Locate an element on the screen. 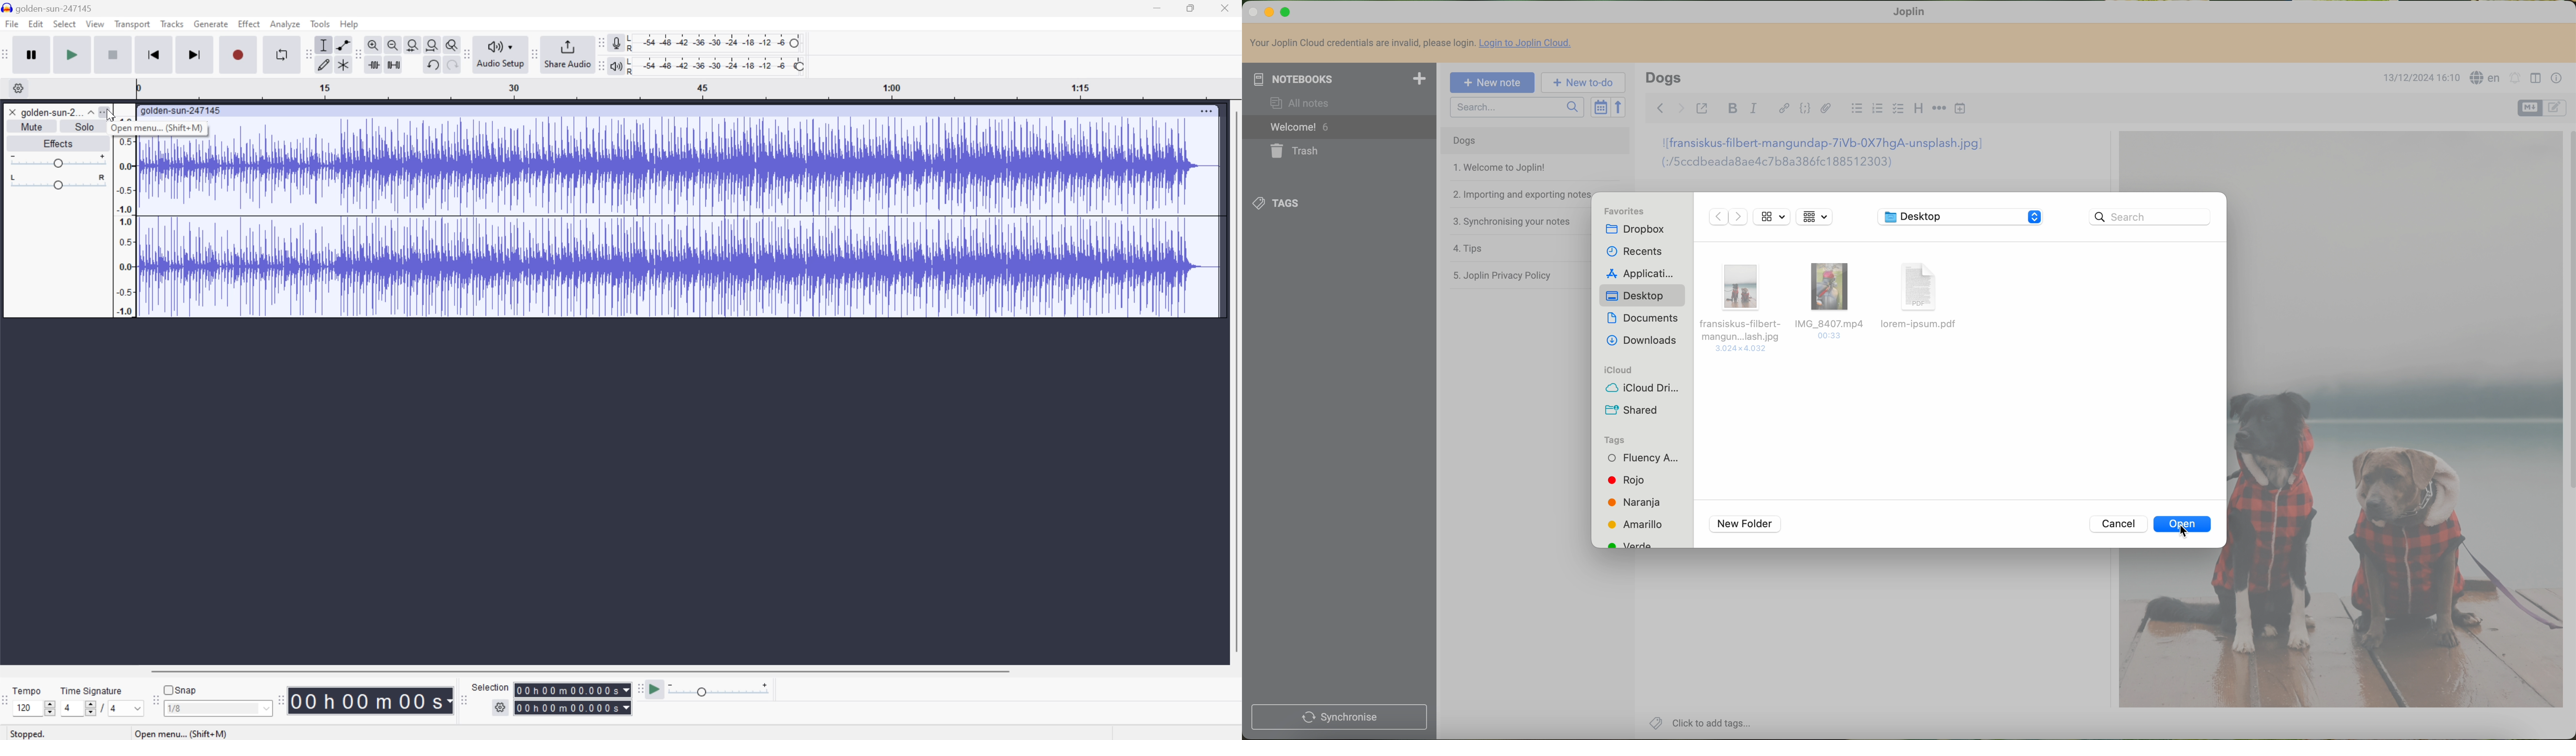 Image resolution: width=2576 pixels, height=756 pixels. trash is located at coordinates (1299, 151).